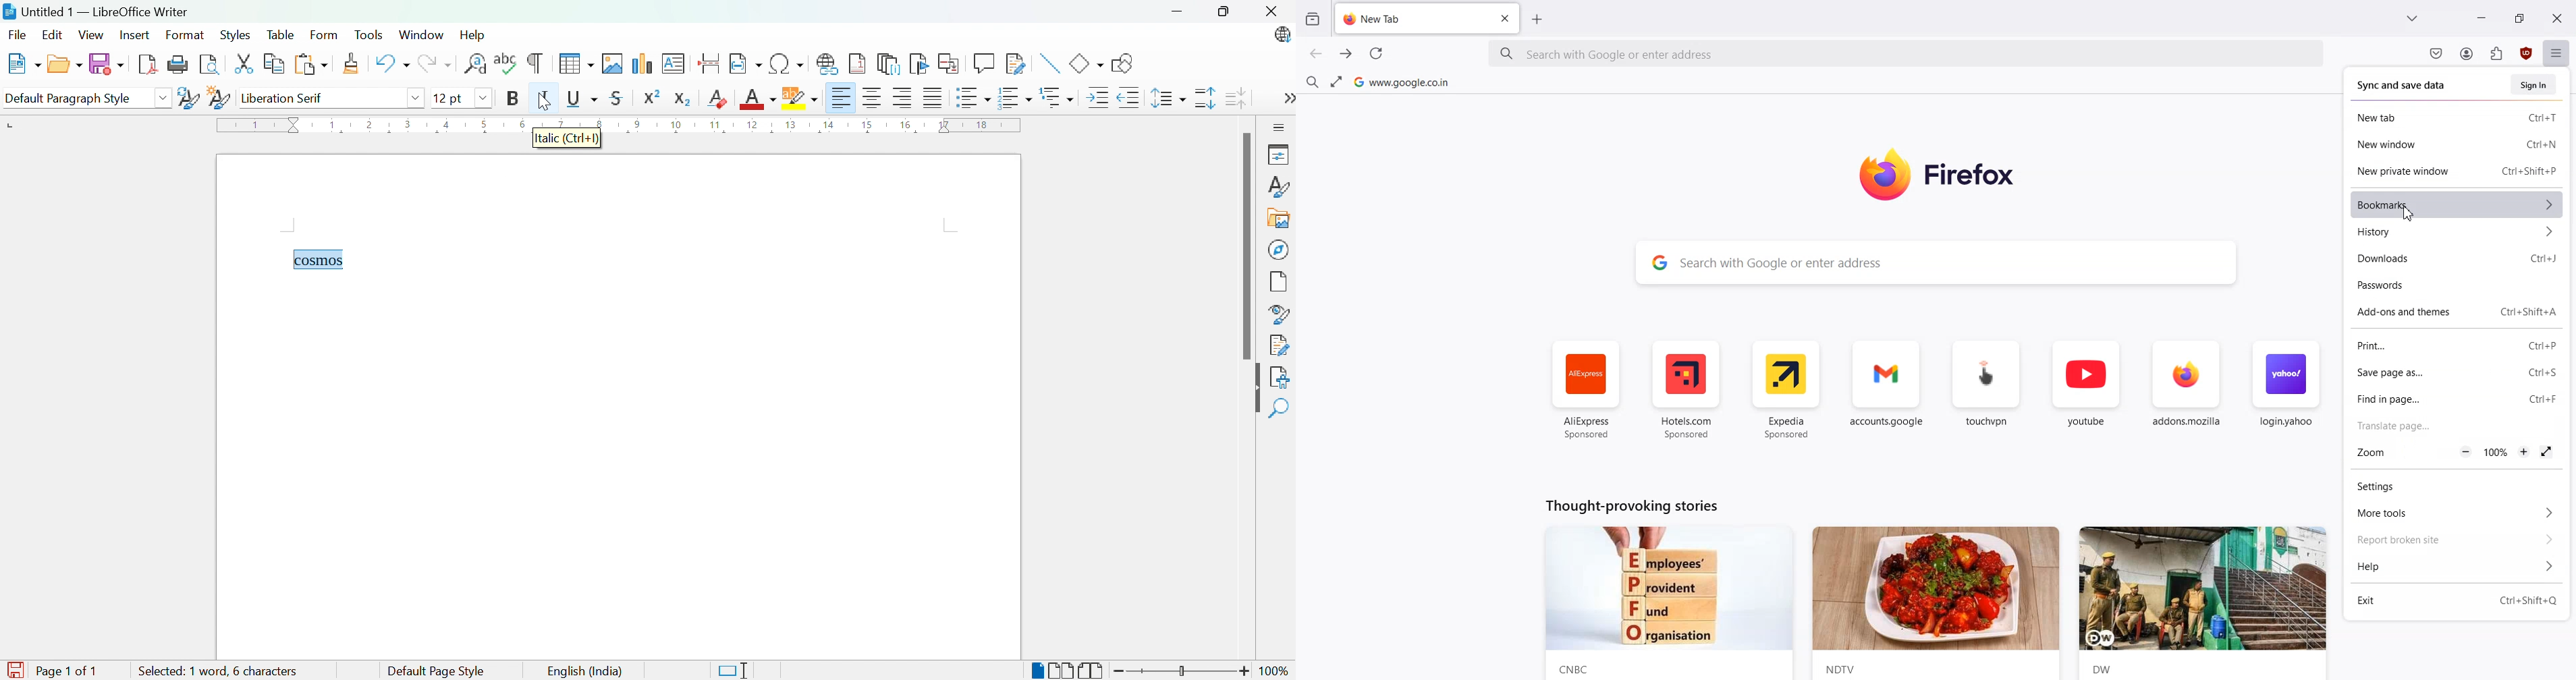  Describe the element at coordinates (652, 97) in the screenshot. I see `Superscript` at that location.